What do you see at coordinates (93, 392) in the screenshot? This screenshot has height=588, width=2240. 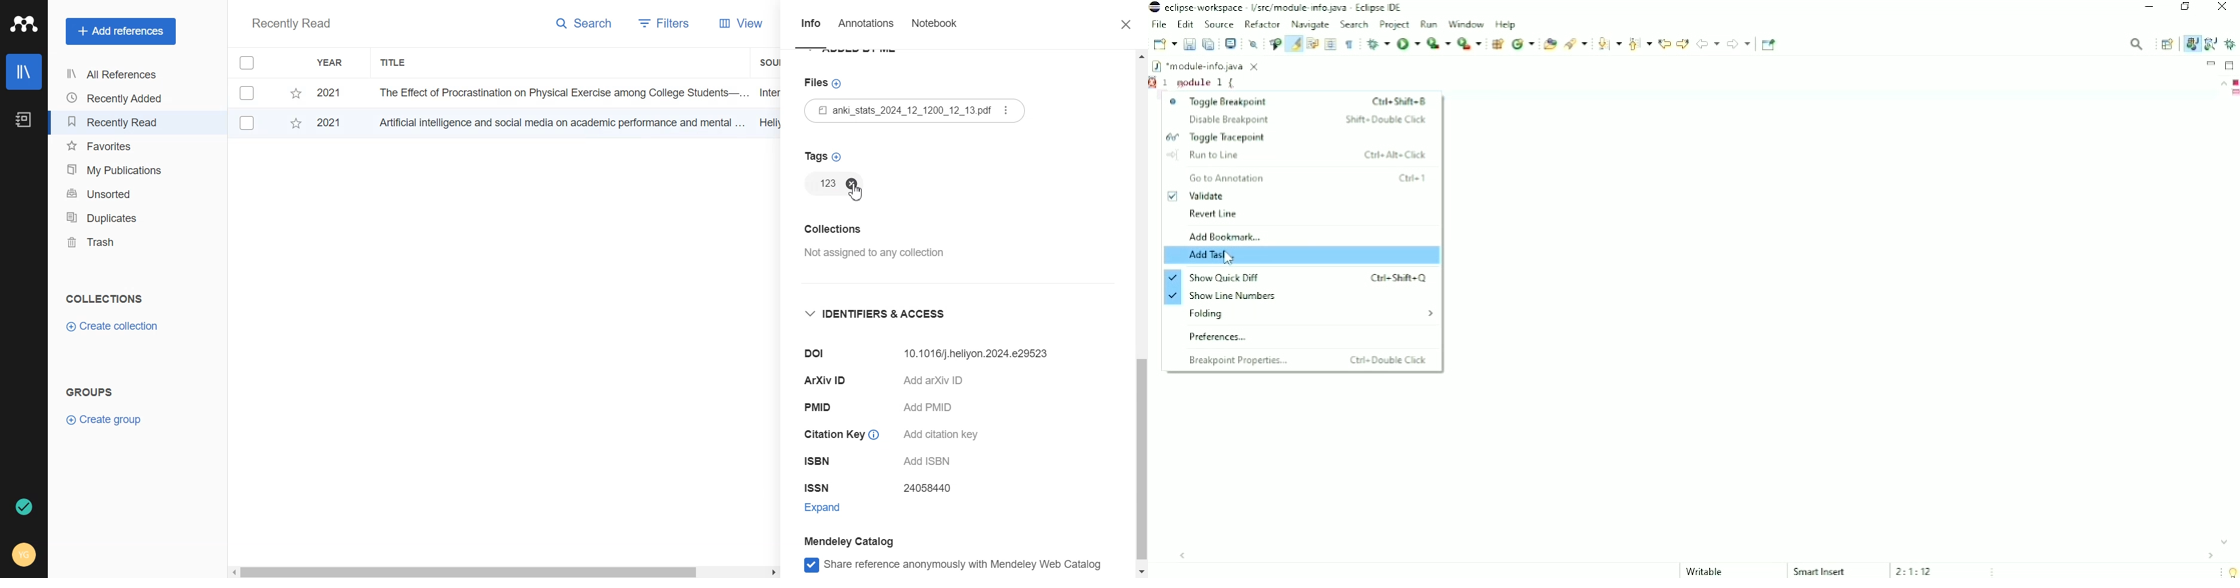 I see `Groups` at bounding box center [93, 392].